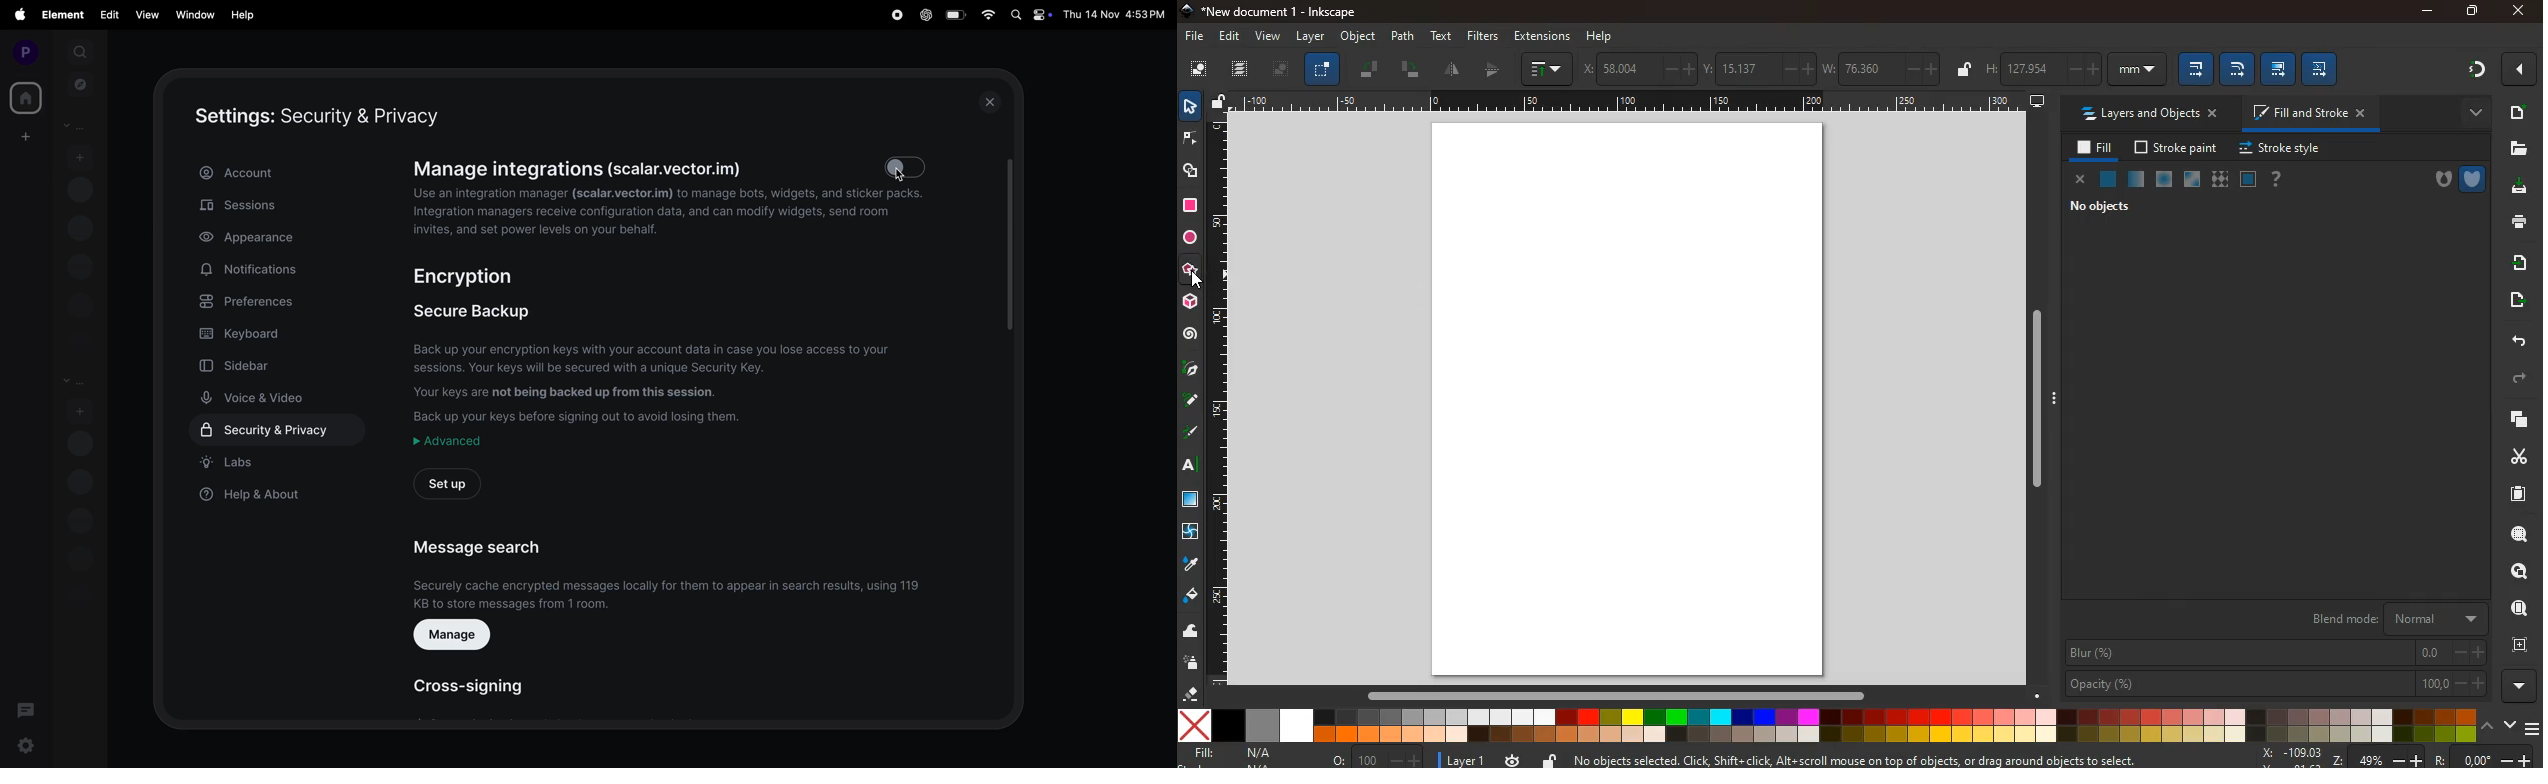 The width and height of the screenshot is (2548, 784). I want to click on secure backup, so click(480, 310).